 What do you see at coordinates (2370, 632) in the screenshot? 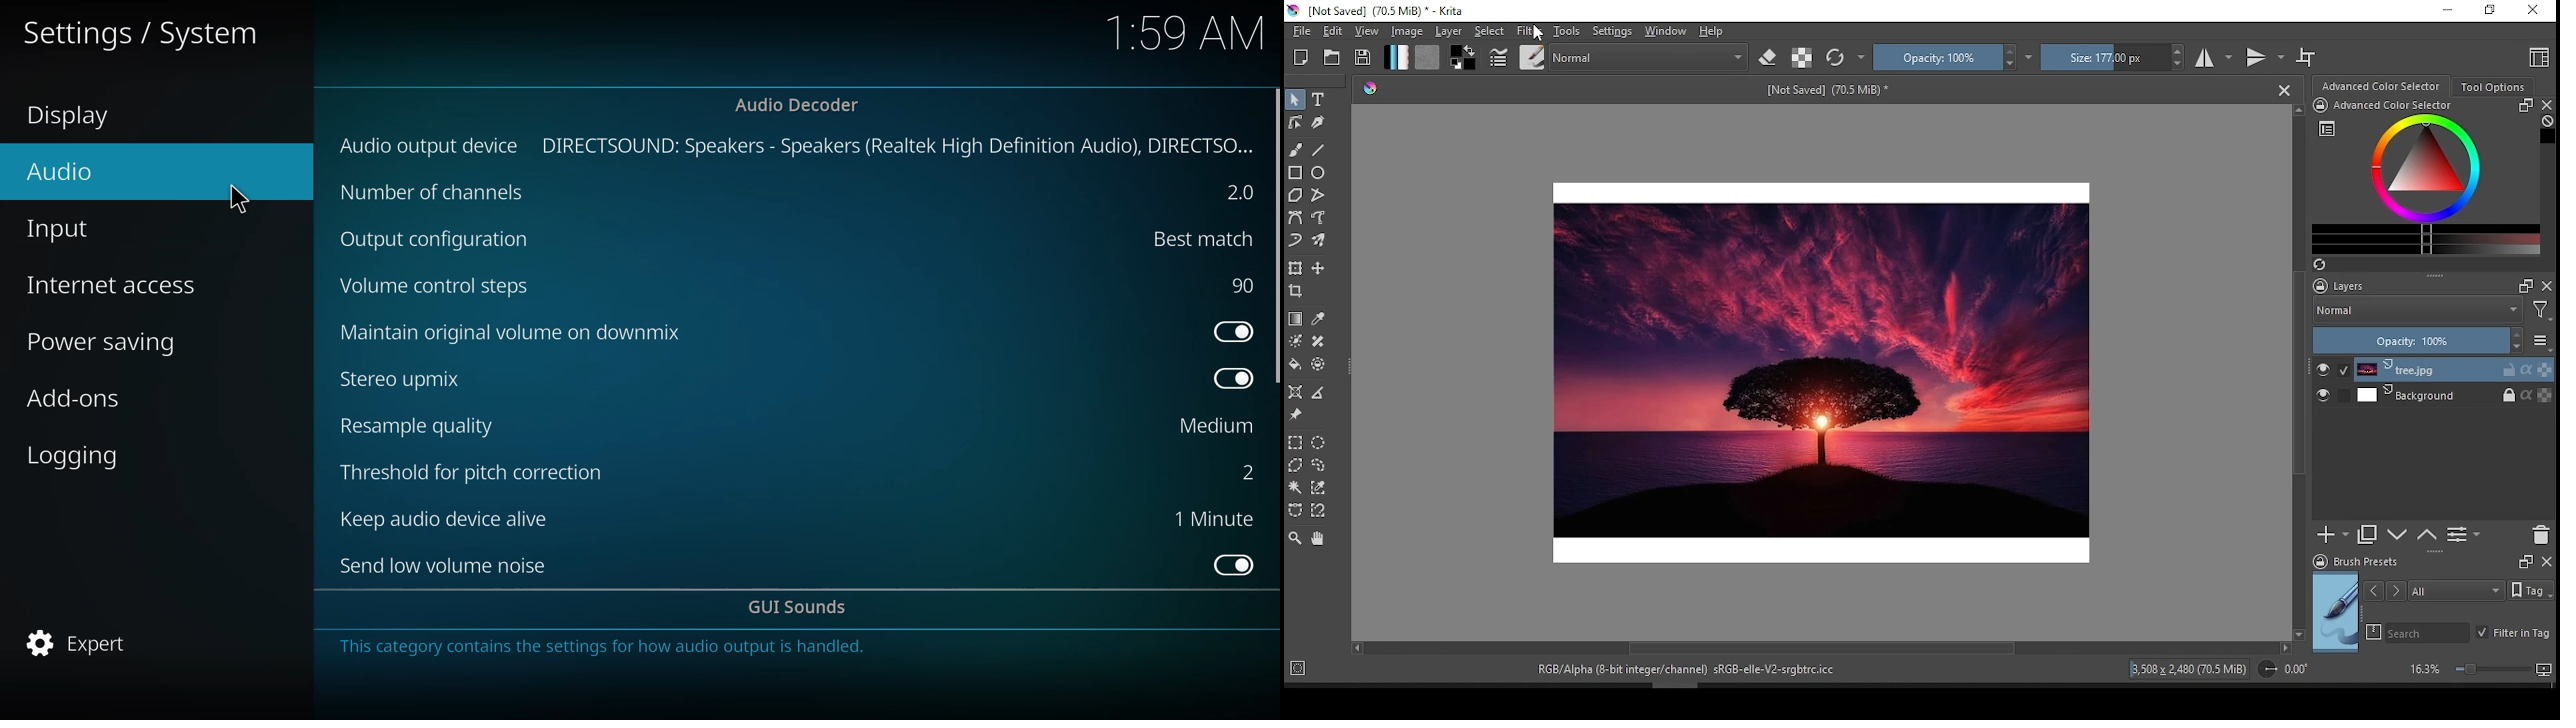
I see `search` at bounding box center [2370, 632].